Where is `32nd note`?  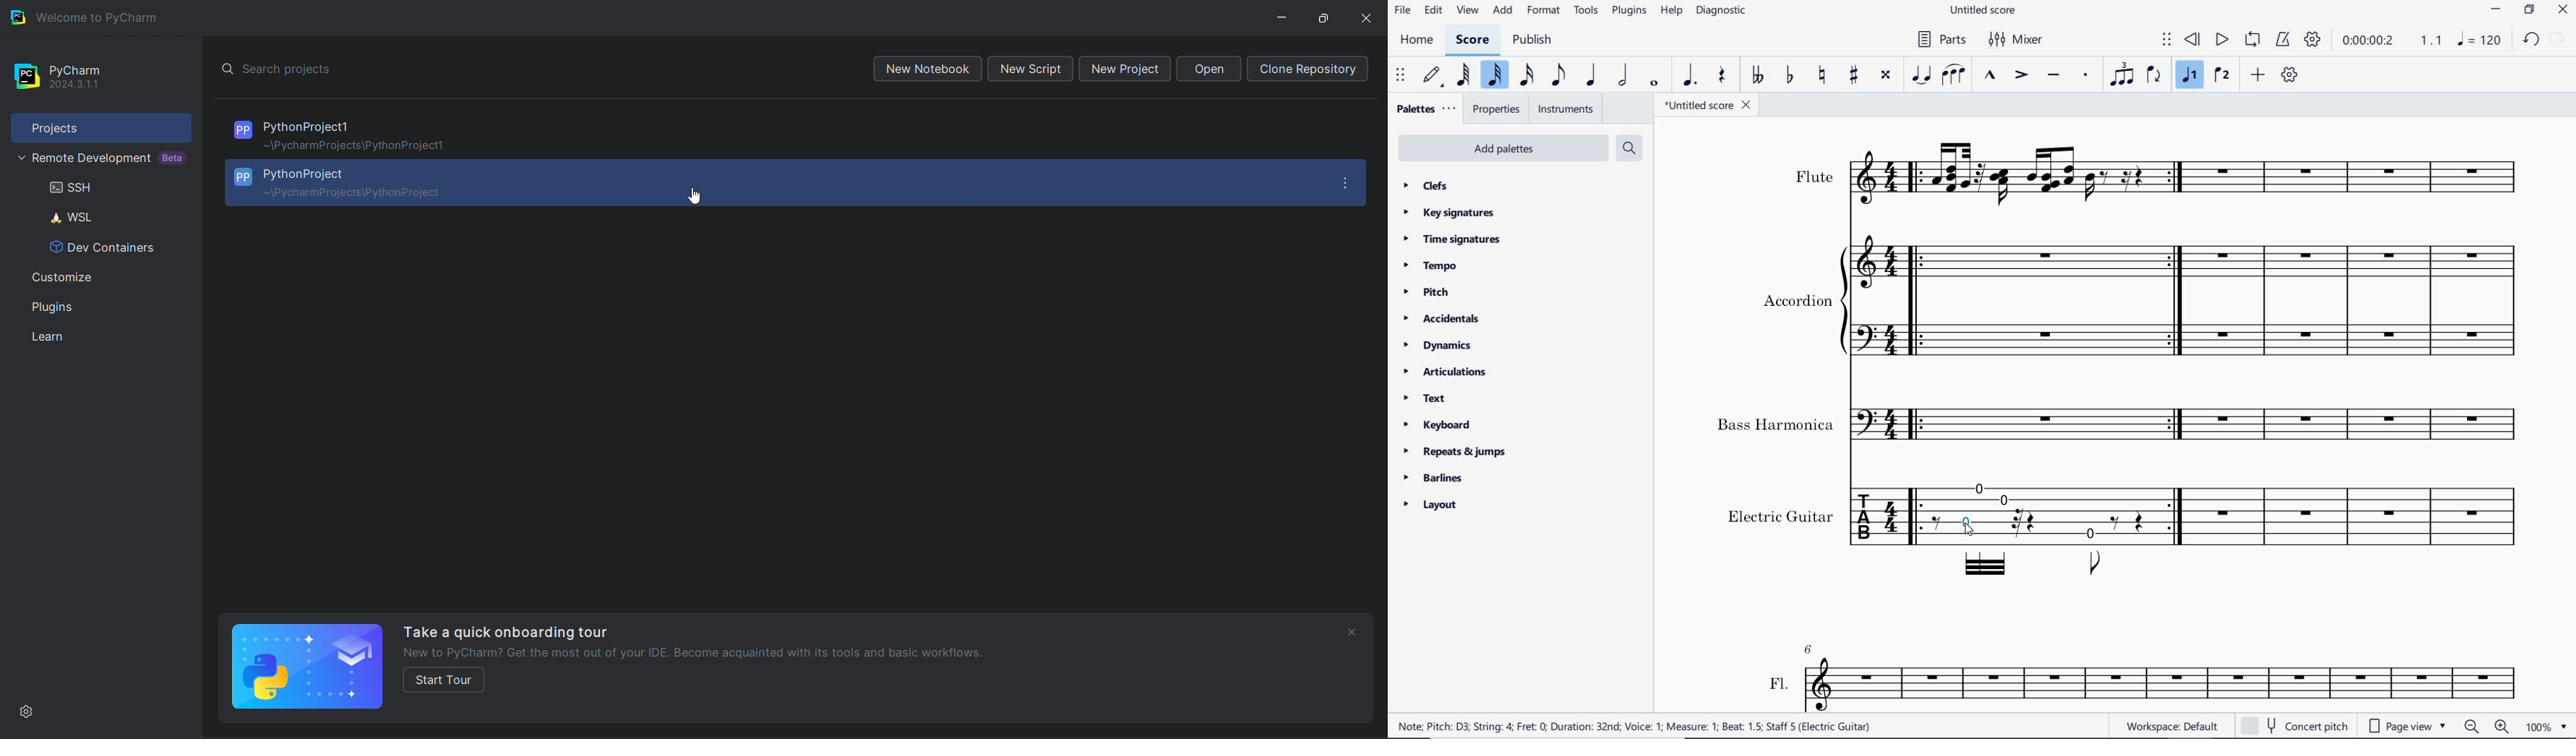 32nd note is located at coordinates (1493, 74).